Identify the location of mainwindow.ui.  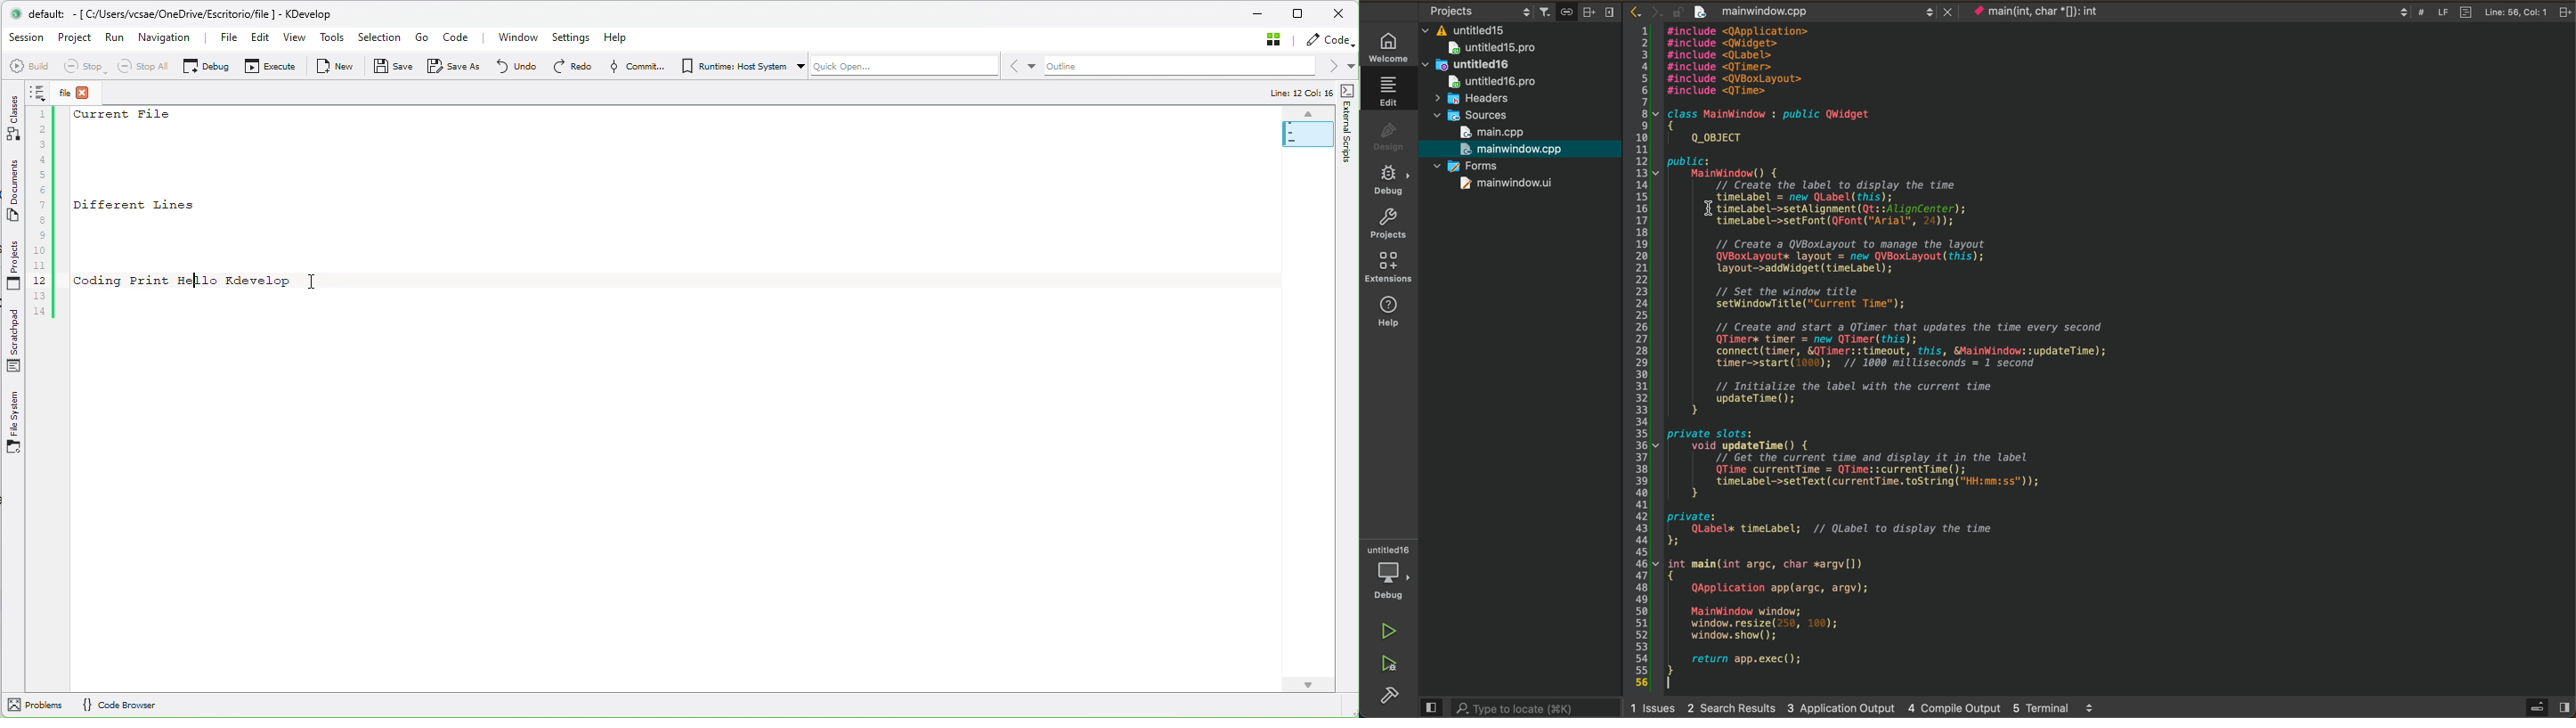
(1496, 186).